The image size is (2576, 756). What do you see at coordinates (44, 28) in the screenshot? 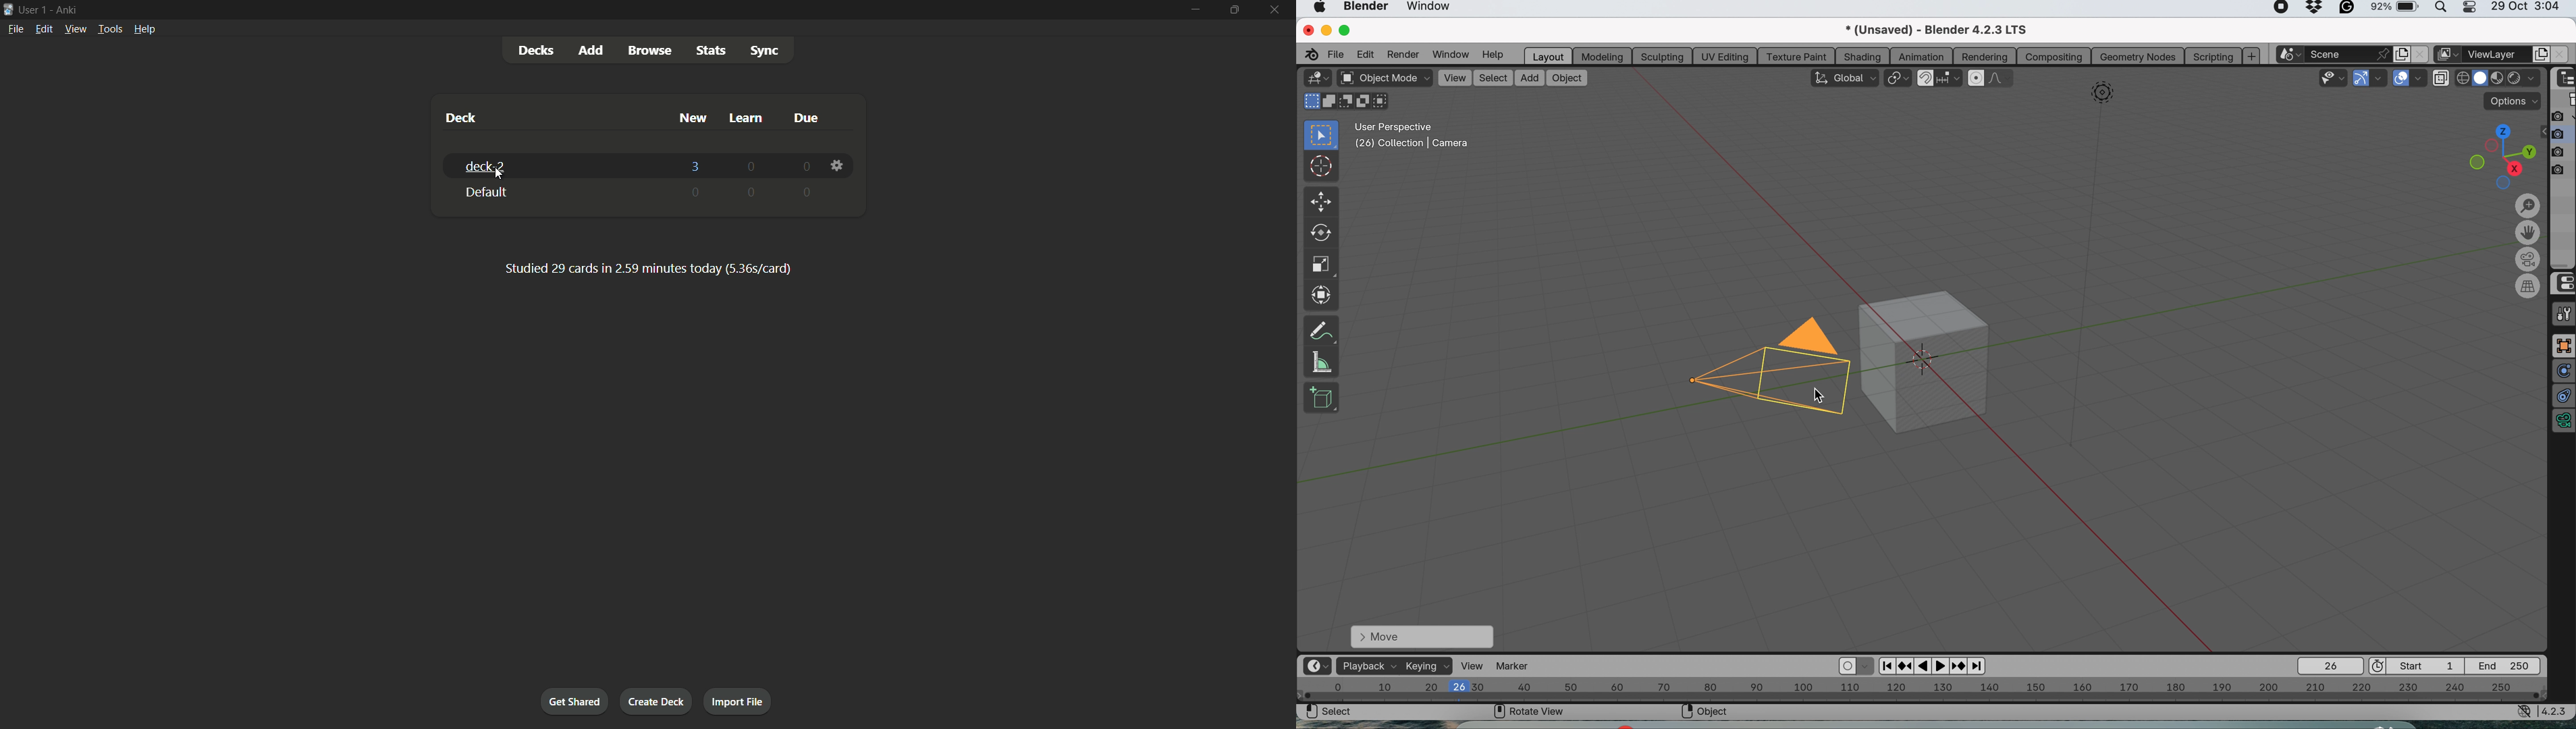
I see `edit menu` at bounding box center [44, 28].